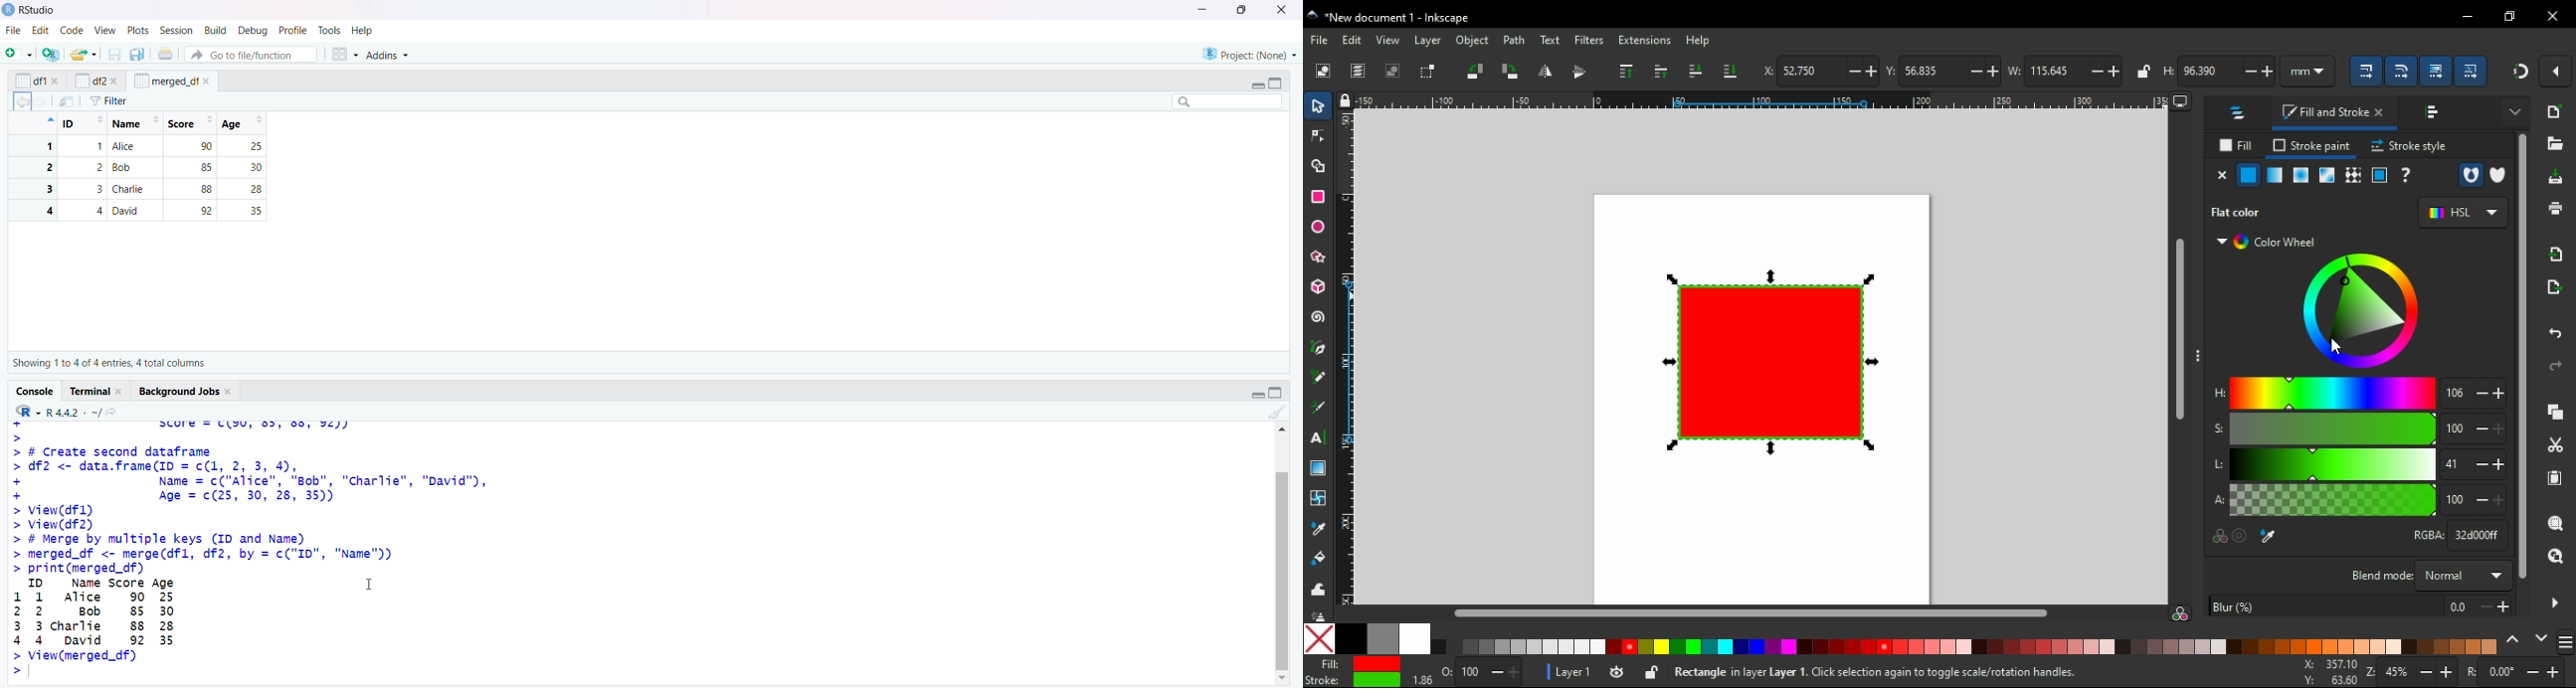 Image resolution: width=2576 pixels, height=700 pixels. Describe the element at coordinates (2556, 255) in the screenshot. I see `import` at that location.